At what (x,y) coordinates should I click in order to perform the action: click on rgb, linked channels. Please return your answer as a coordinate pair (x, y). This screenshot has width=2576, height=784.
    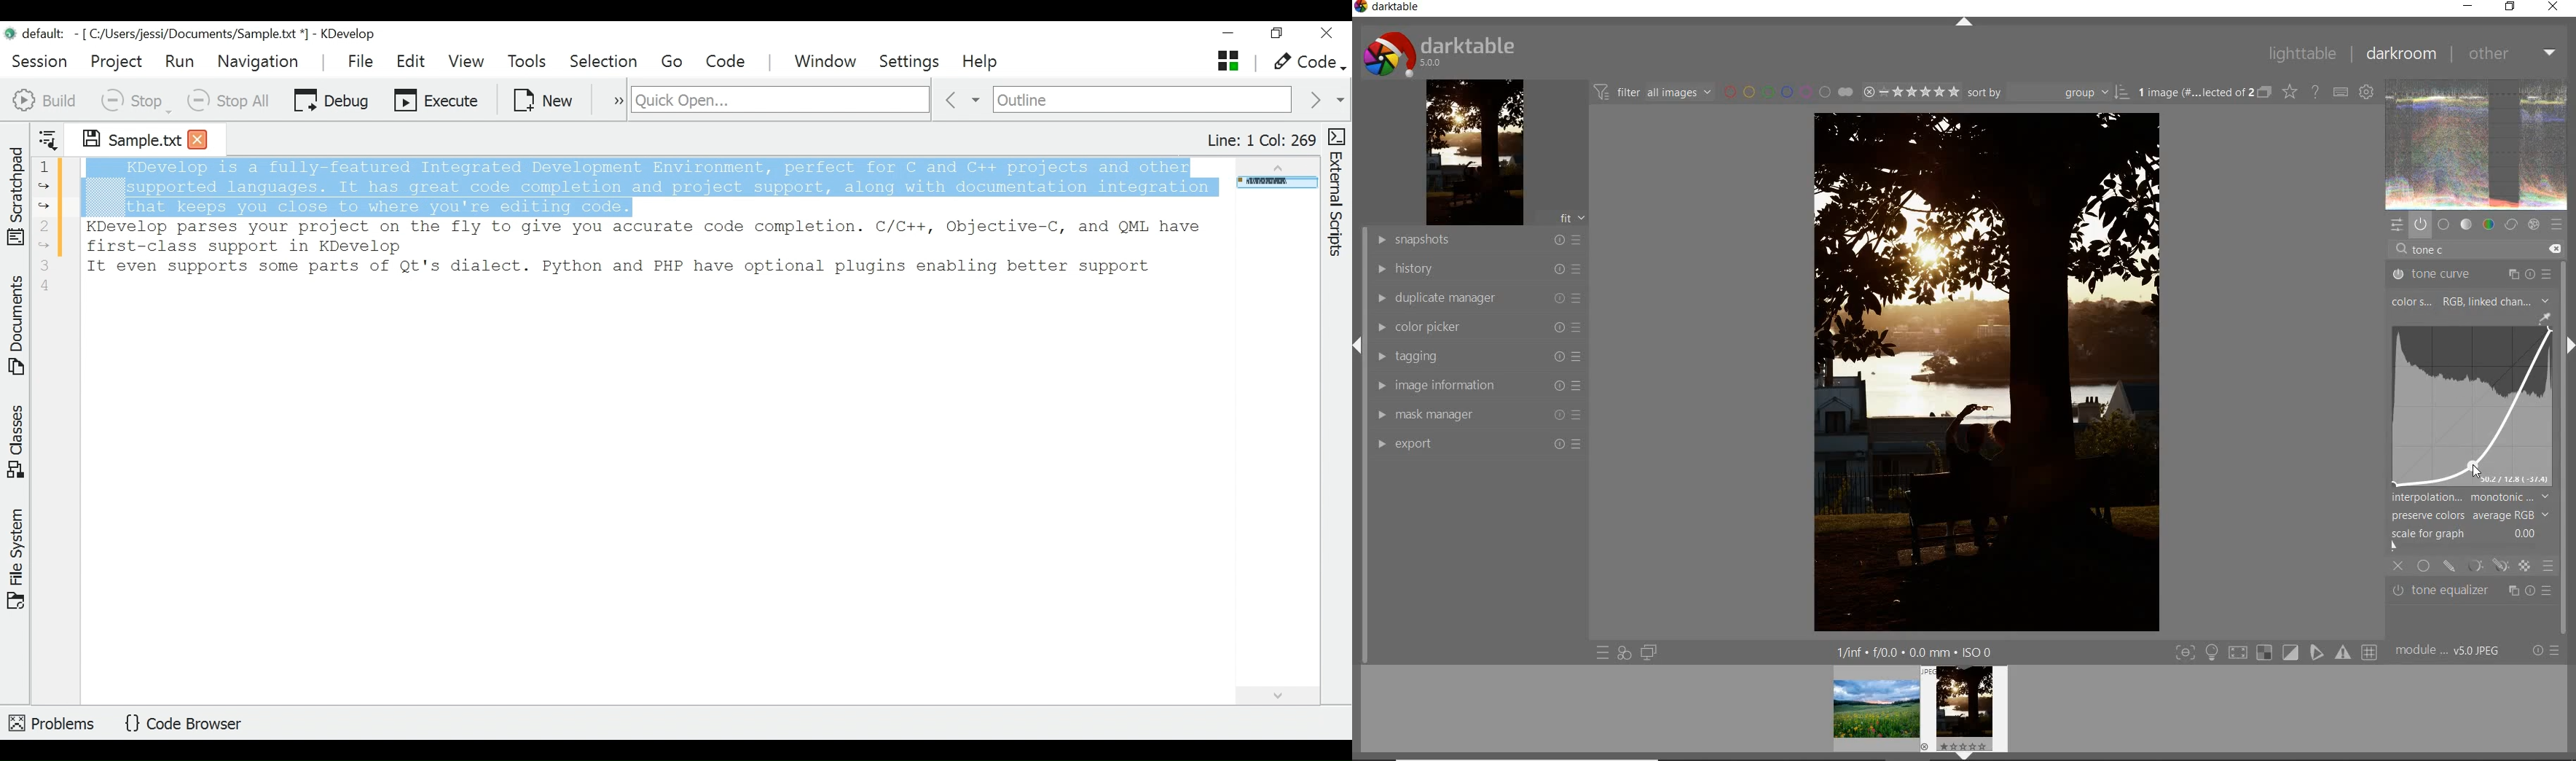
    Looking at the image, I should click on (2497, 301).